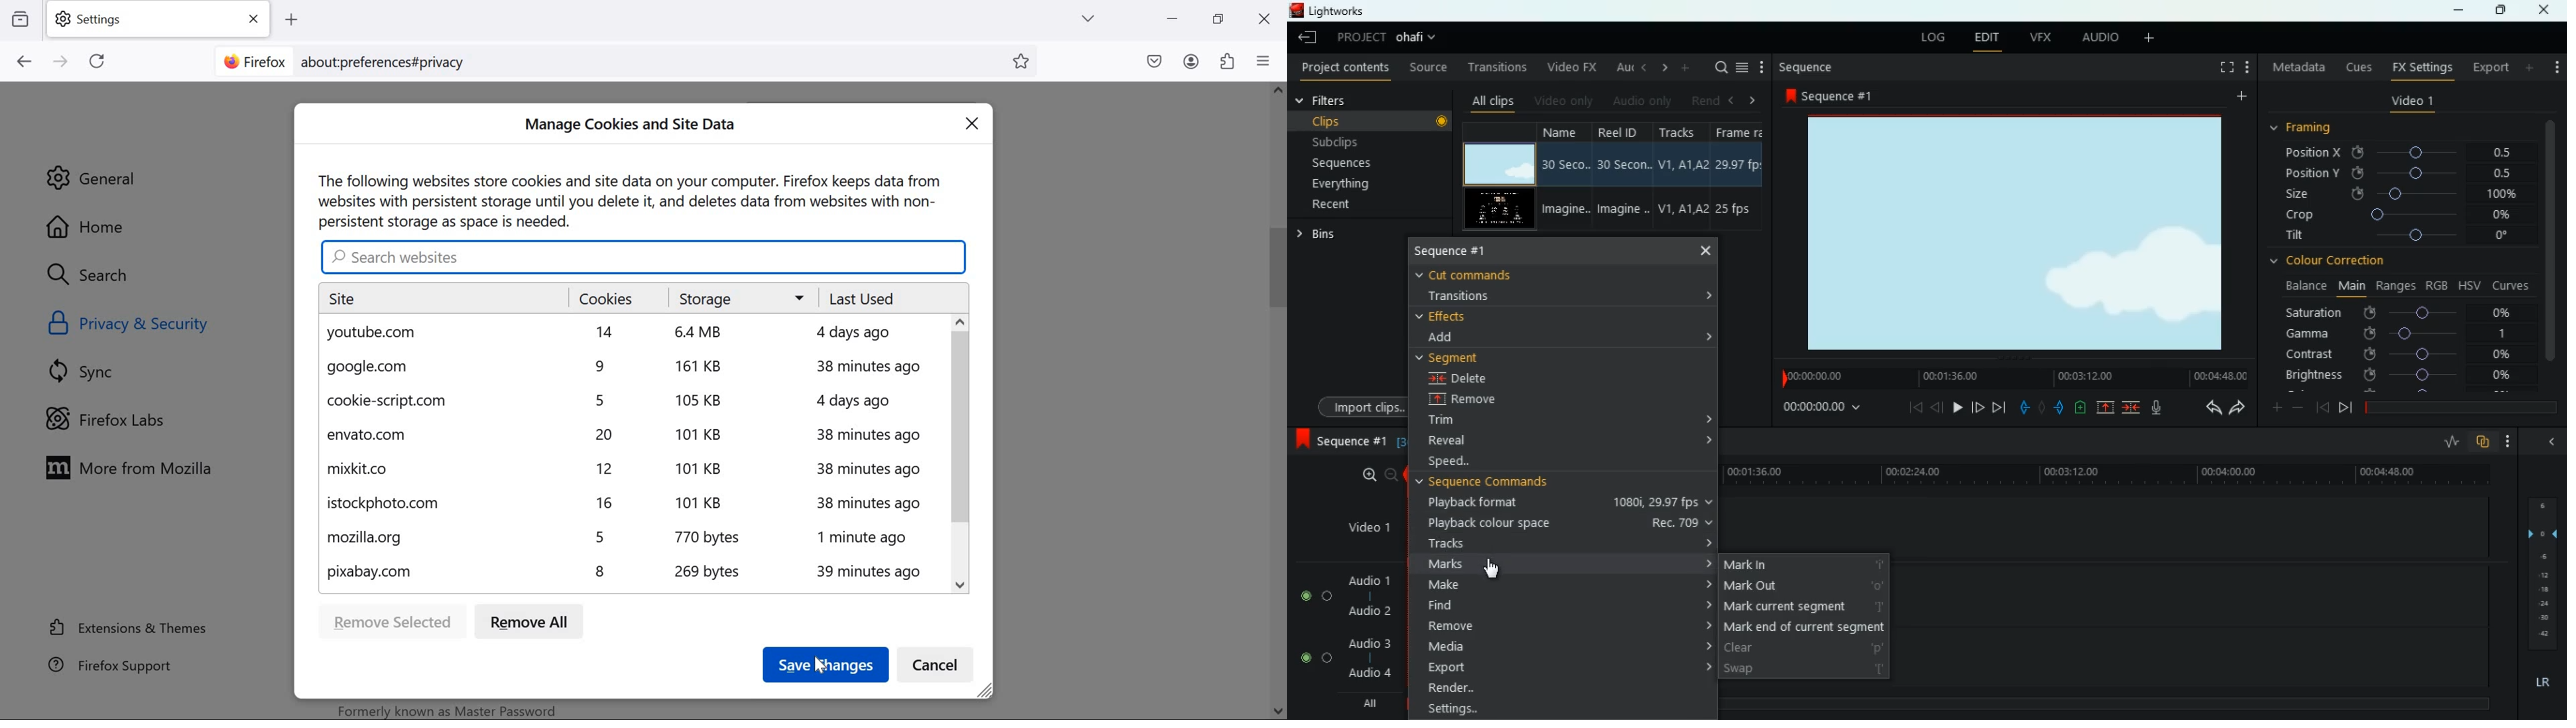 Image resolution: width=2576 pixels, height=728 pixels. What do you see at coordinates (2495, 10) in the screenshot?
I see `maximize` at bounding box center [2495, 10].